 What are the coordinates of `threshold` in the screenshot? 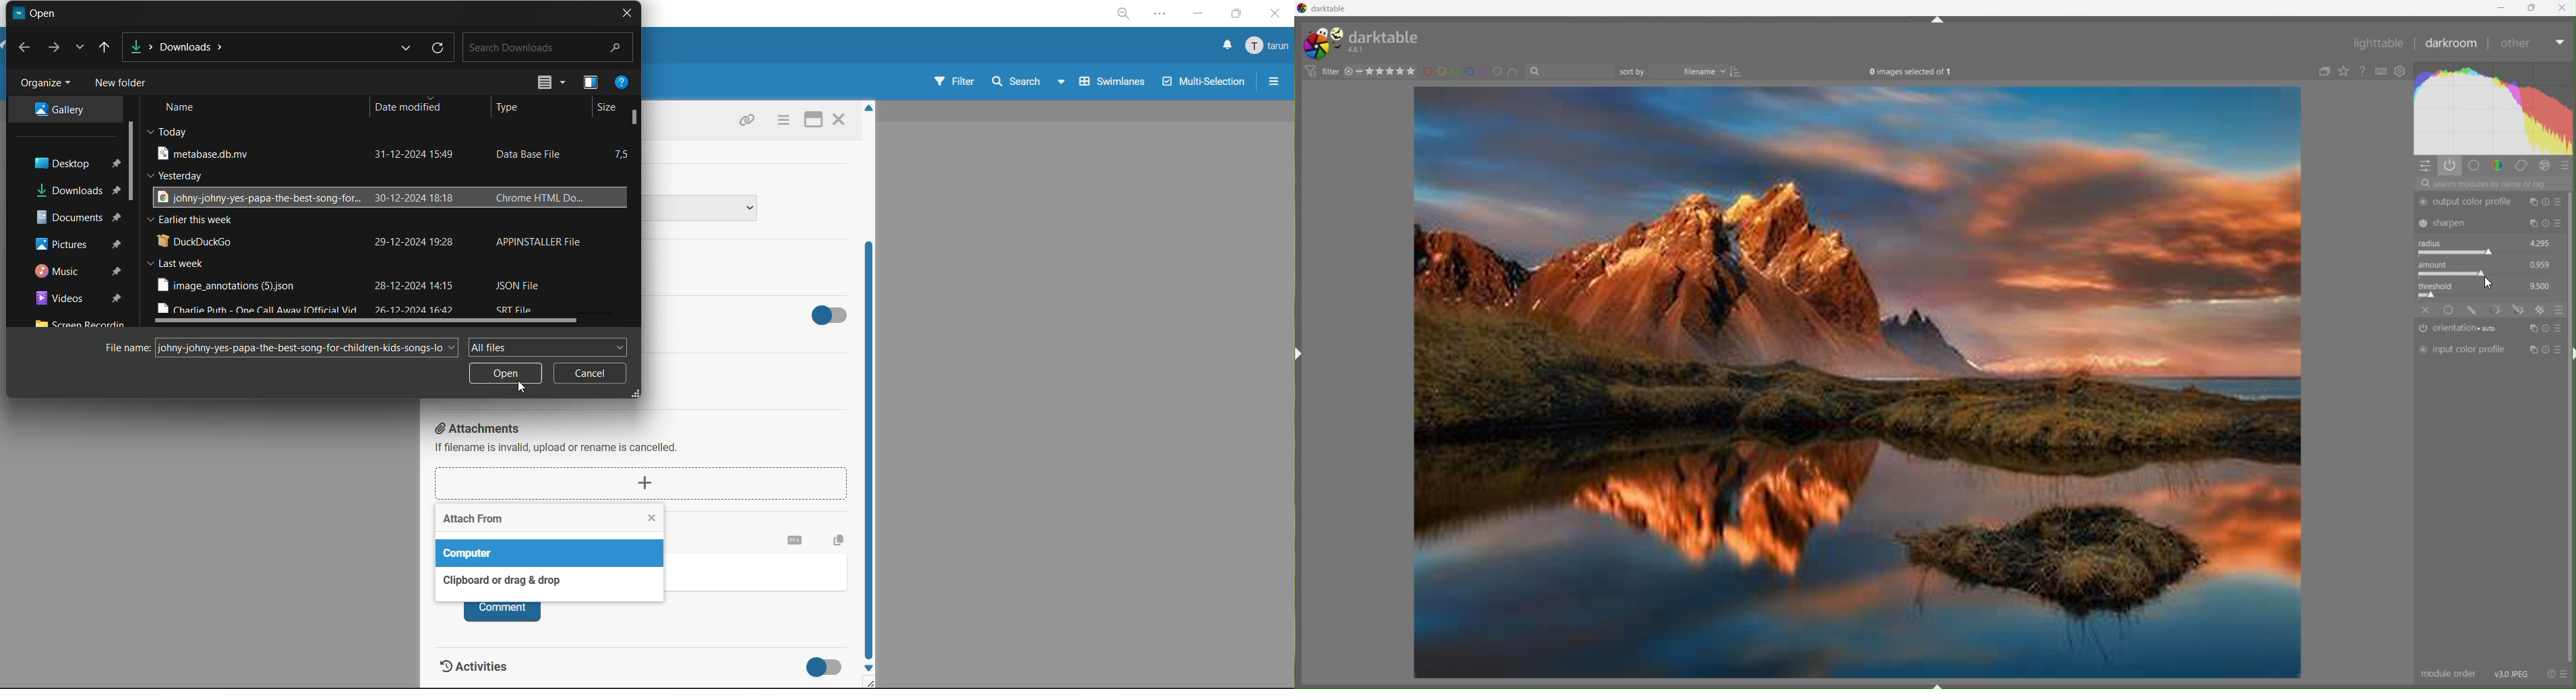 It's located at (2440, 284).